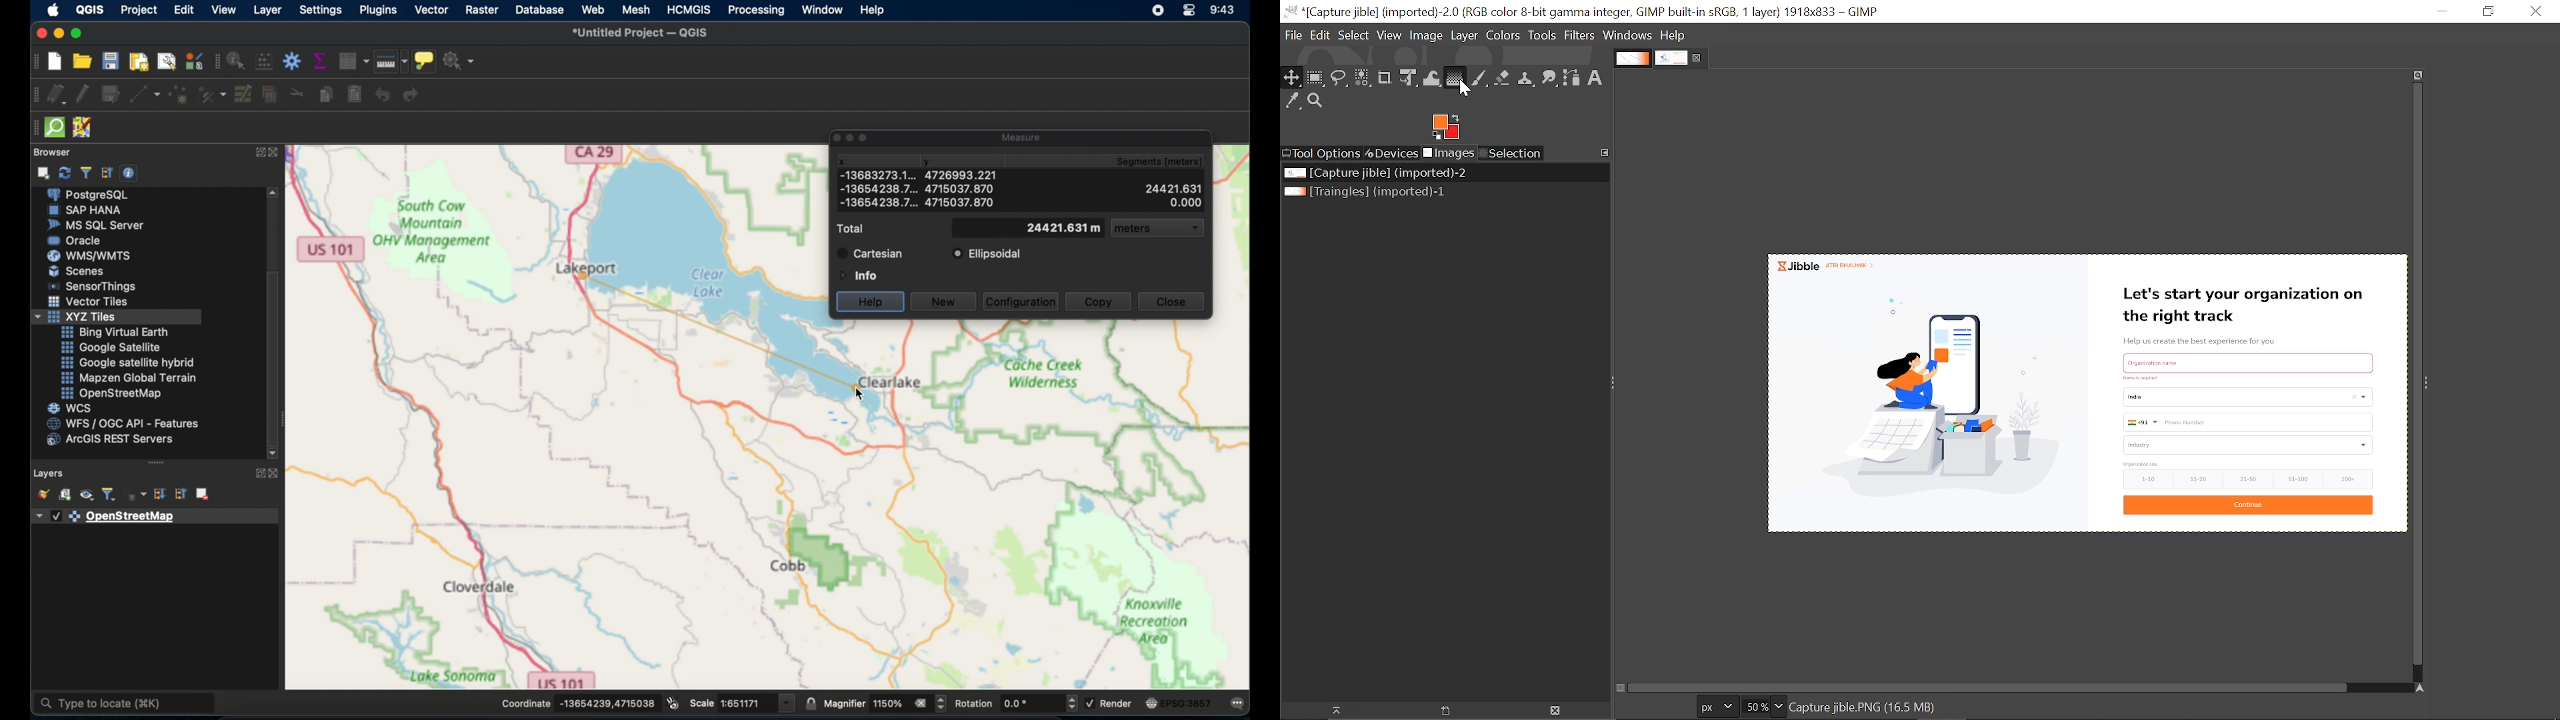  Describe the element at coordinates (1392, 153) in the screenshot. I see `Devices` at that location.